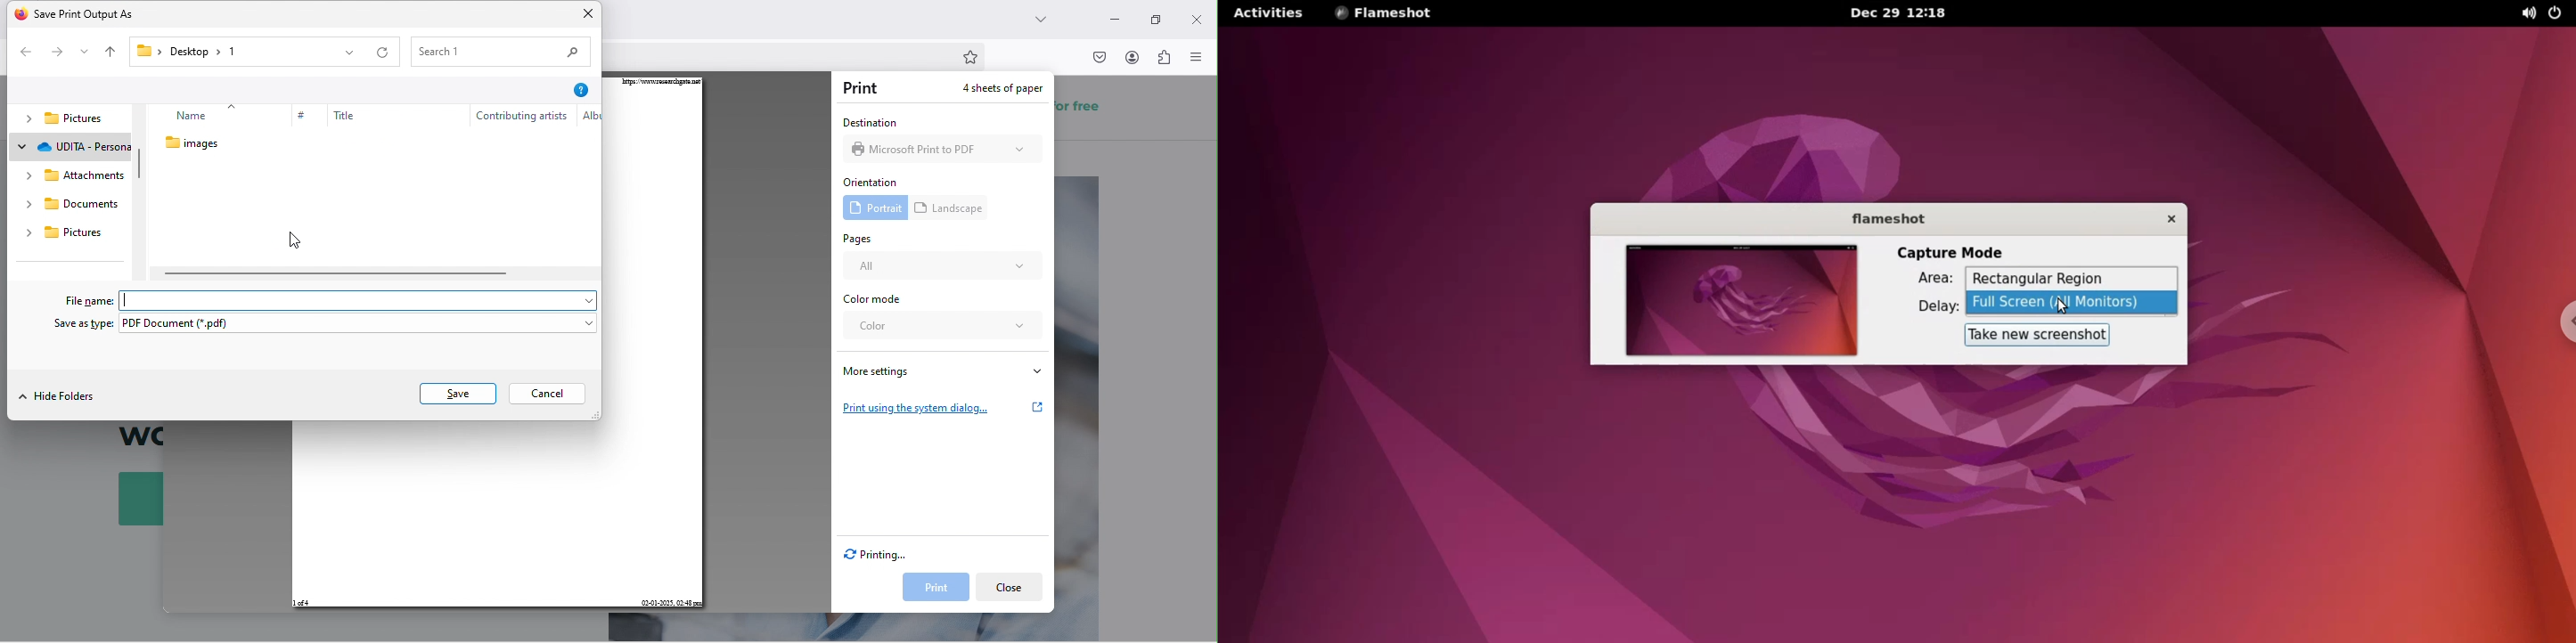 This screenshot has height=644, width=2576. What do you see at coordinates (335, 273) in the screenshot?
I see `horizontal scroll bar` at bounding box center [335, 273].